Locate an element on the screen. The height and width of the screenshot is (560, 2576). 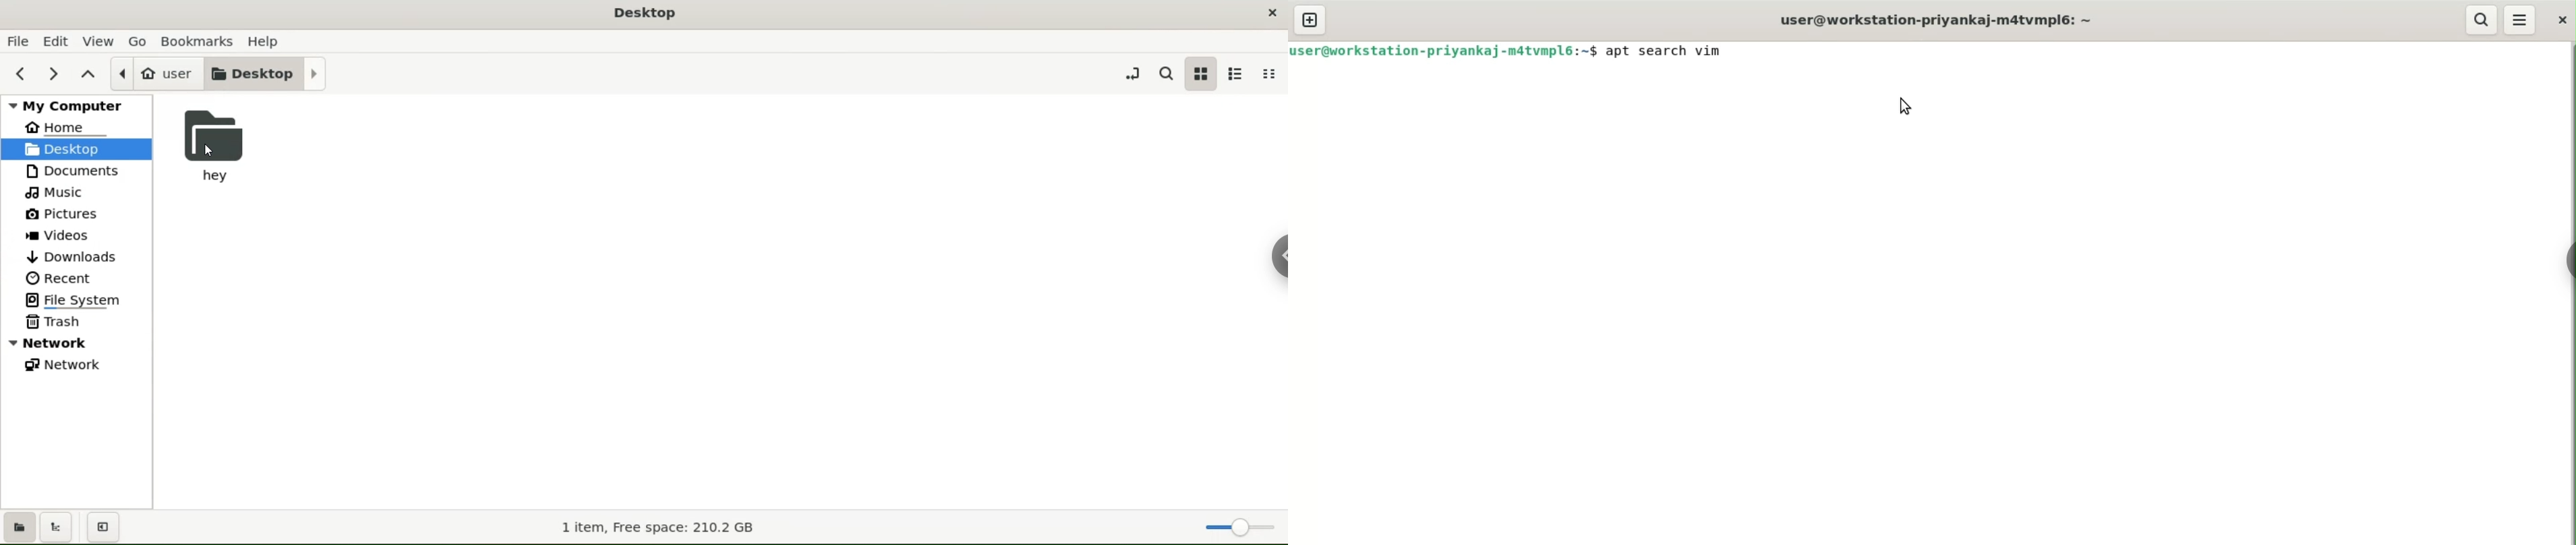
close is located at coordinates (1273, 11).